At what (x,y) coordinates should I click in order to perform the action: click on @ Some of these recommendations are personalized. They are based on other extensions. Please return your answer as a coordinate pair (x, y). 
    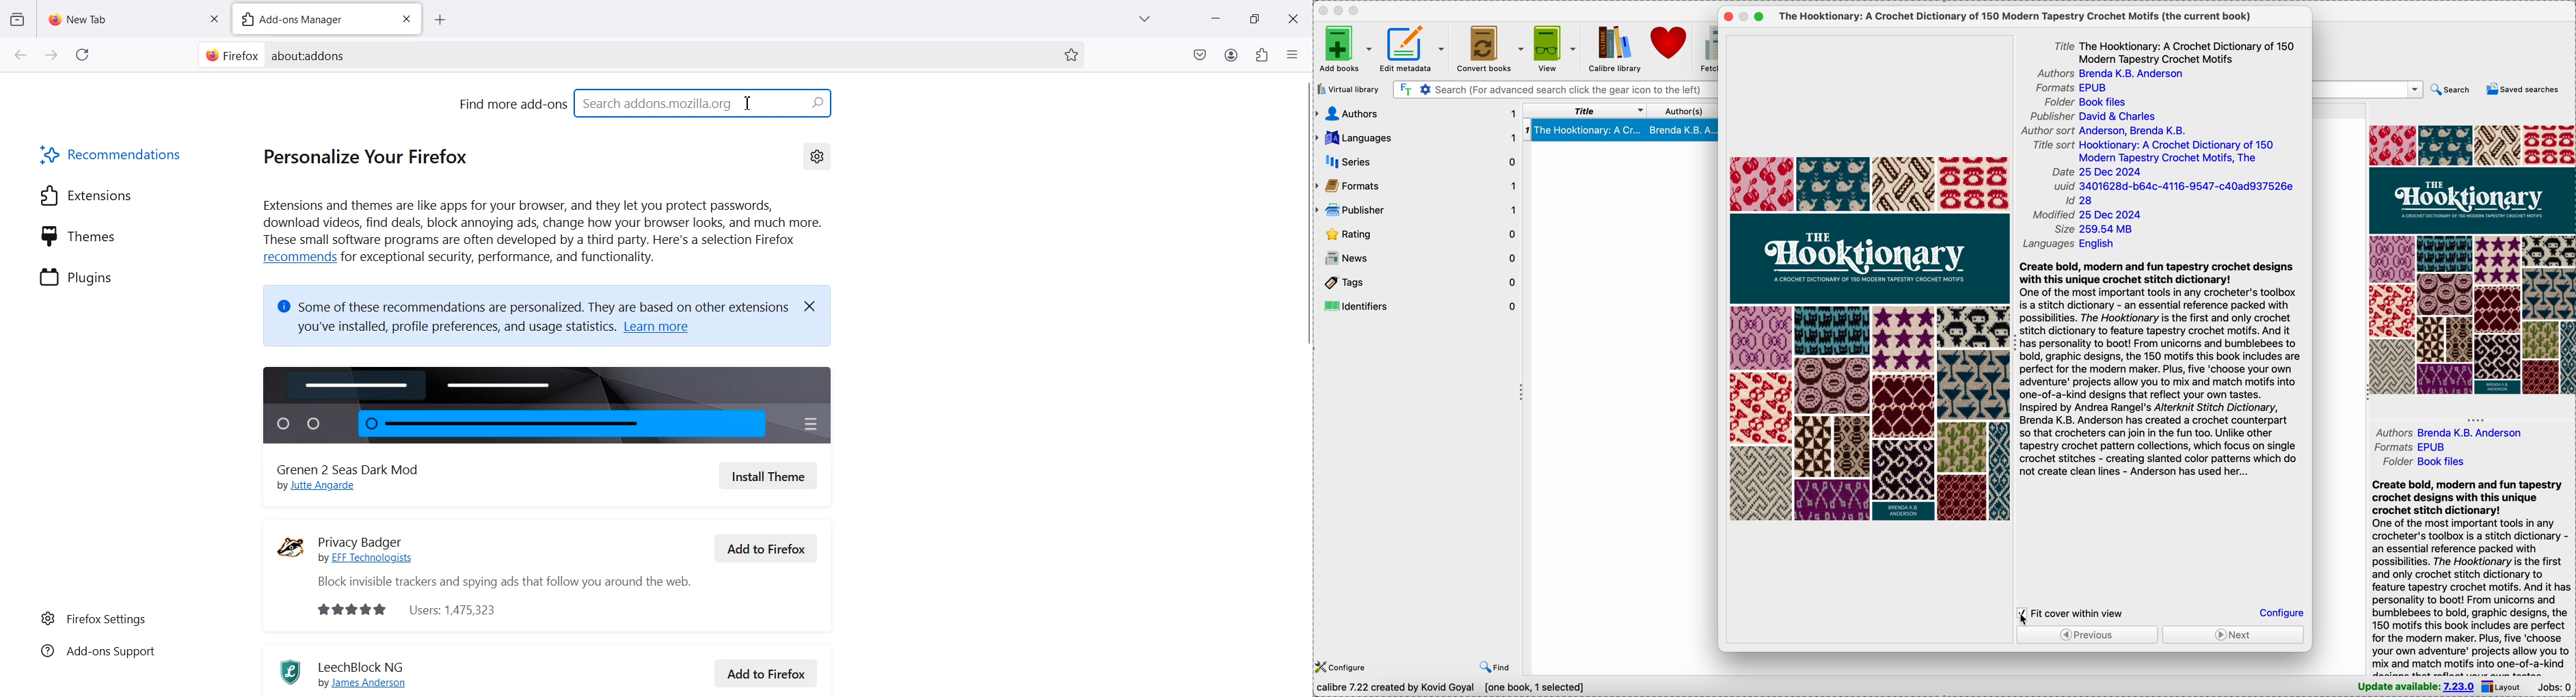
    Looking at the image, I should click on (530, 302).